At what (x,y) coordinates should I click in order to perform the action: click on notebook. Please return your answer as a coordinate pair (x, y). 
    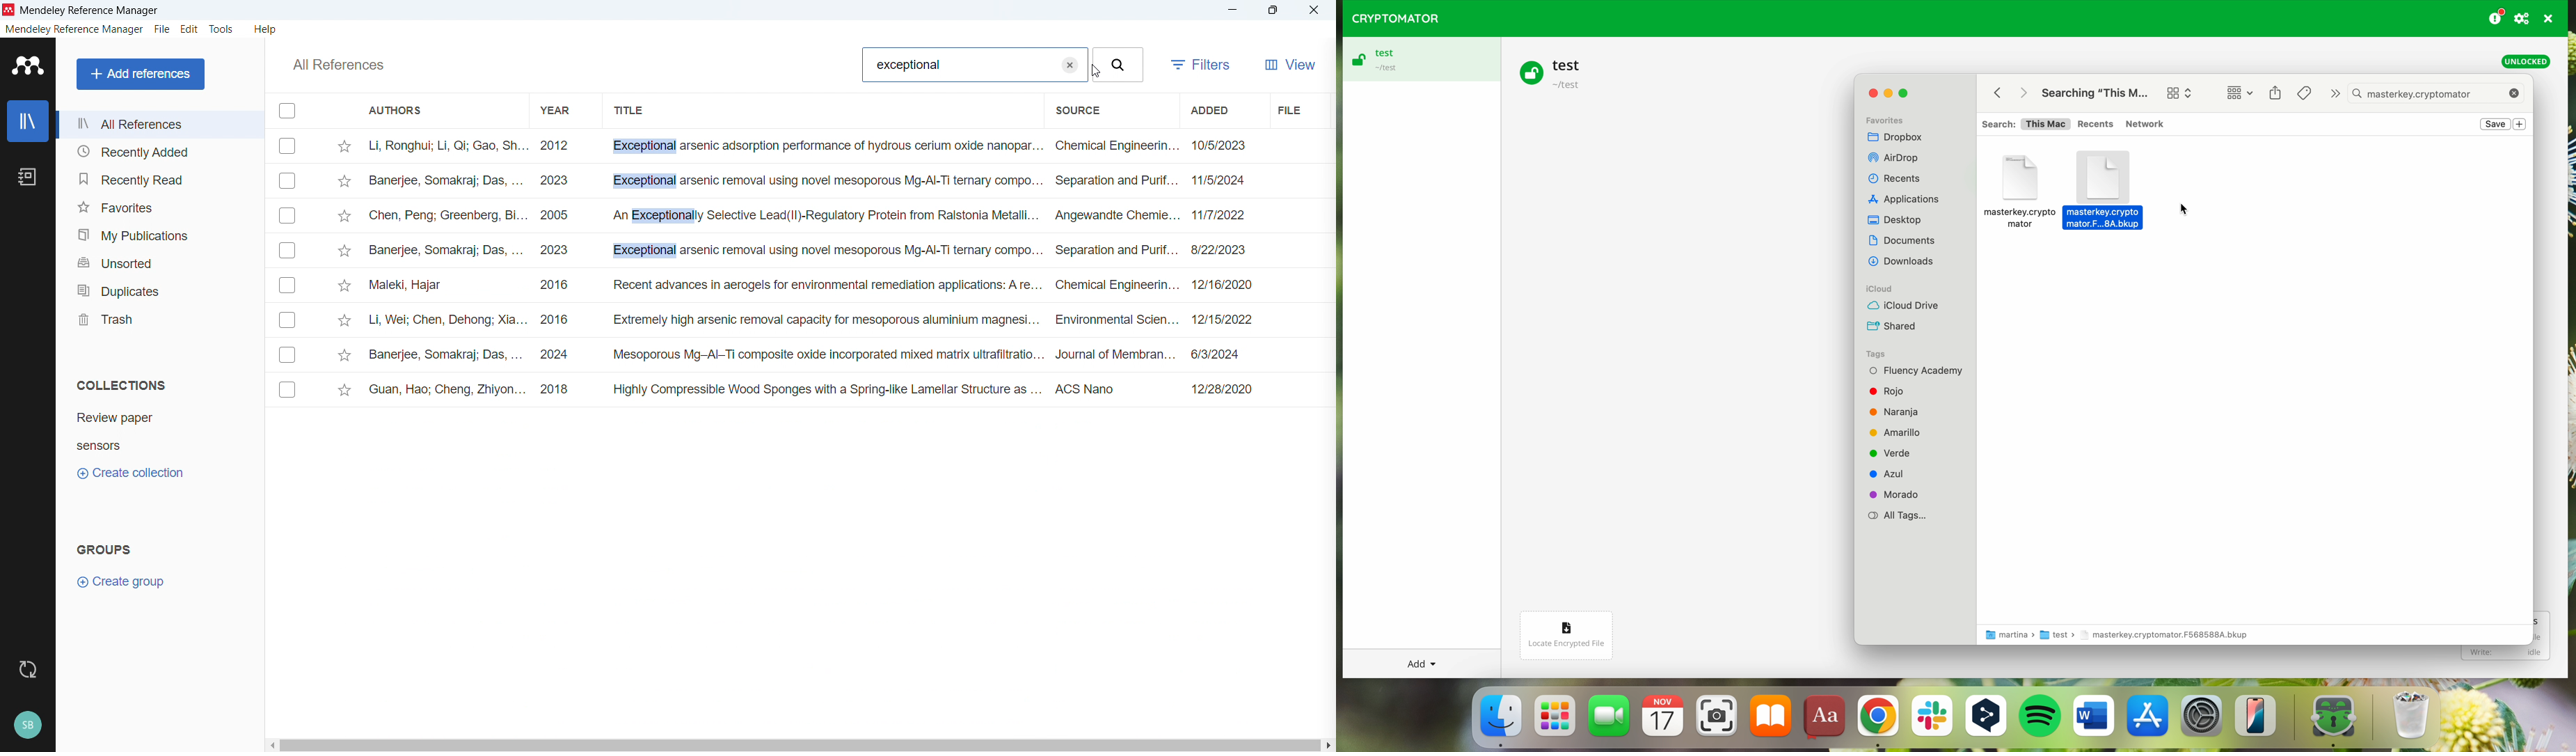
    Looking at the image, I should click on (28, 177).